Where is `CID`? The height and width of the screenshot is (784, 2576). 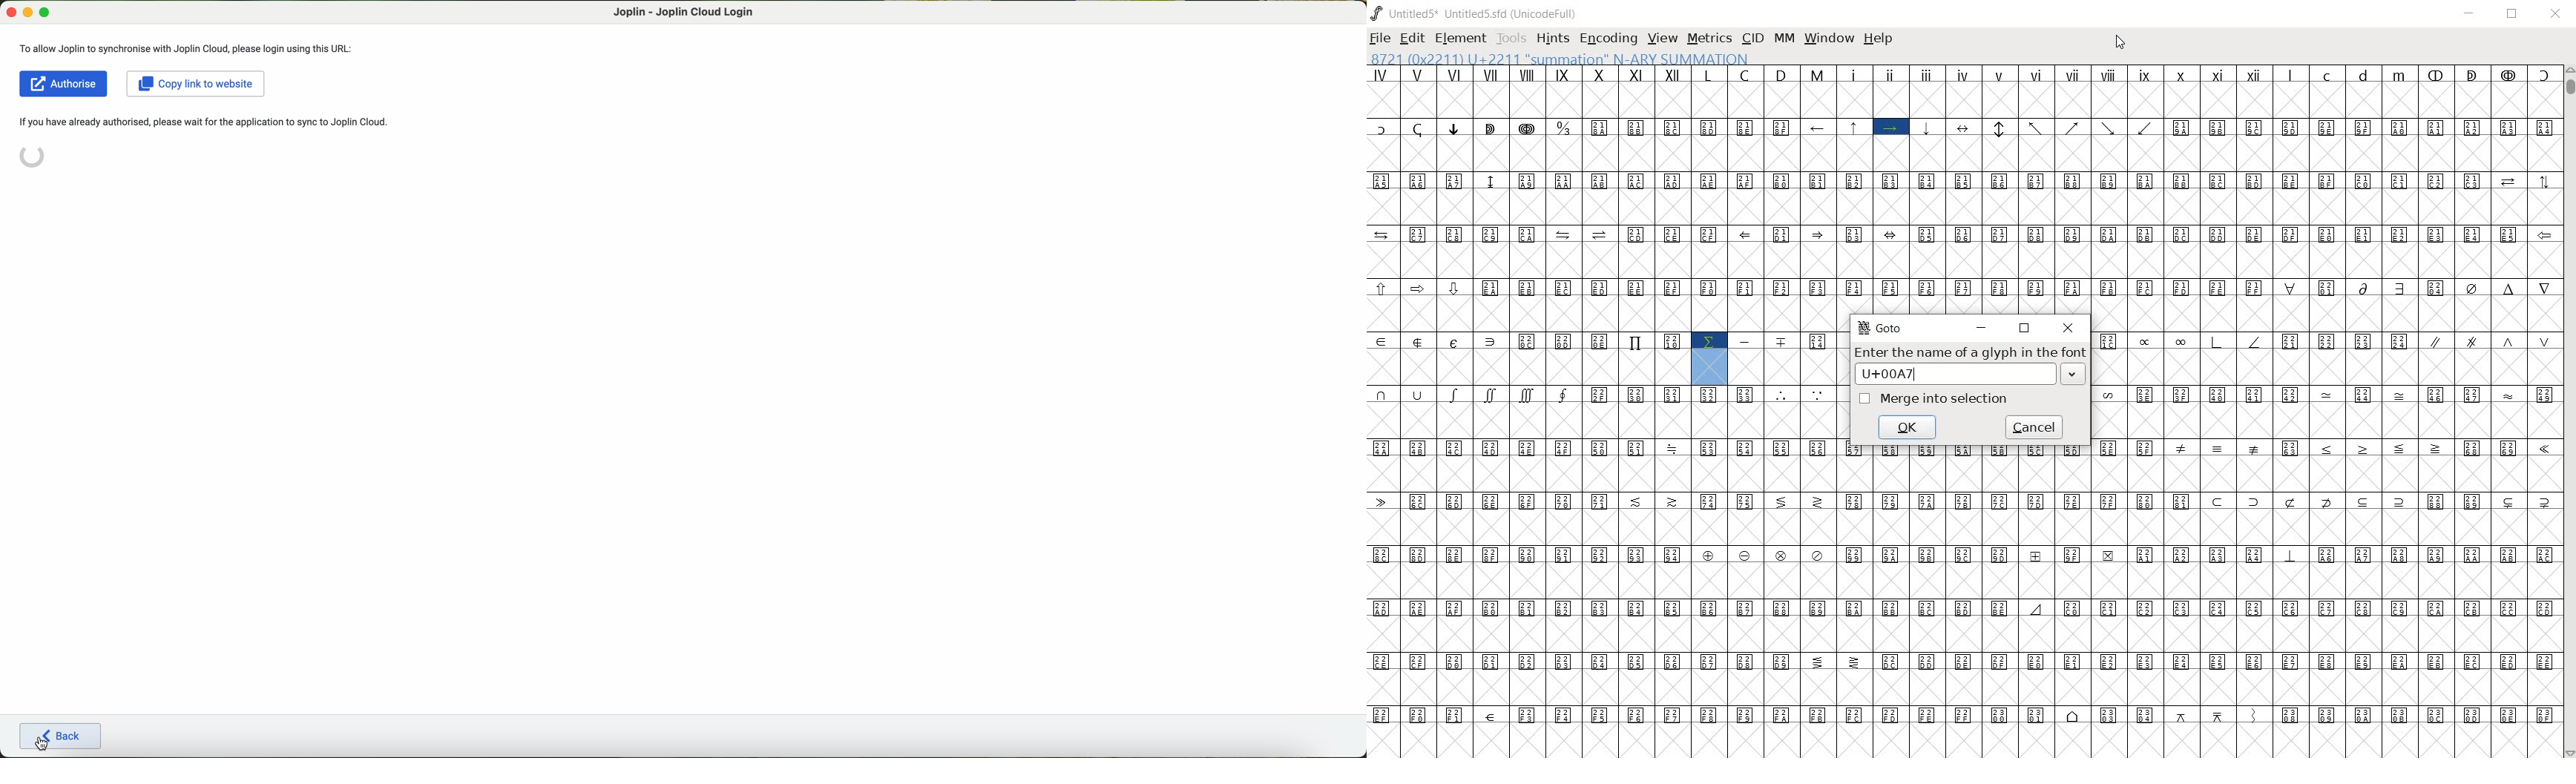 CID is located at coordinates (1752, 39).